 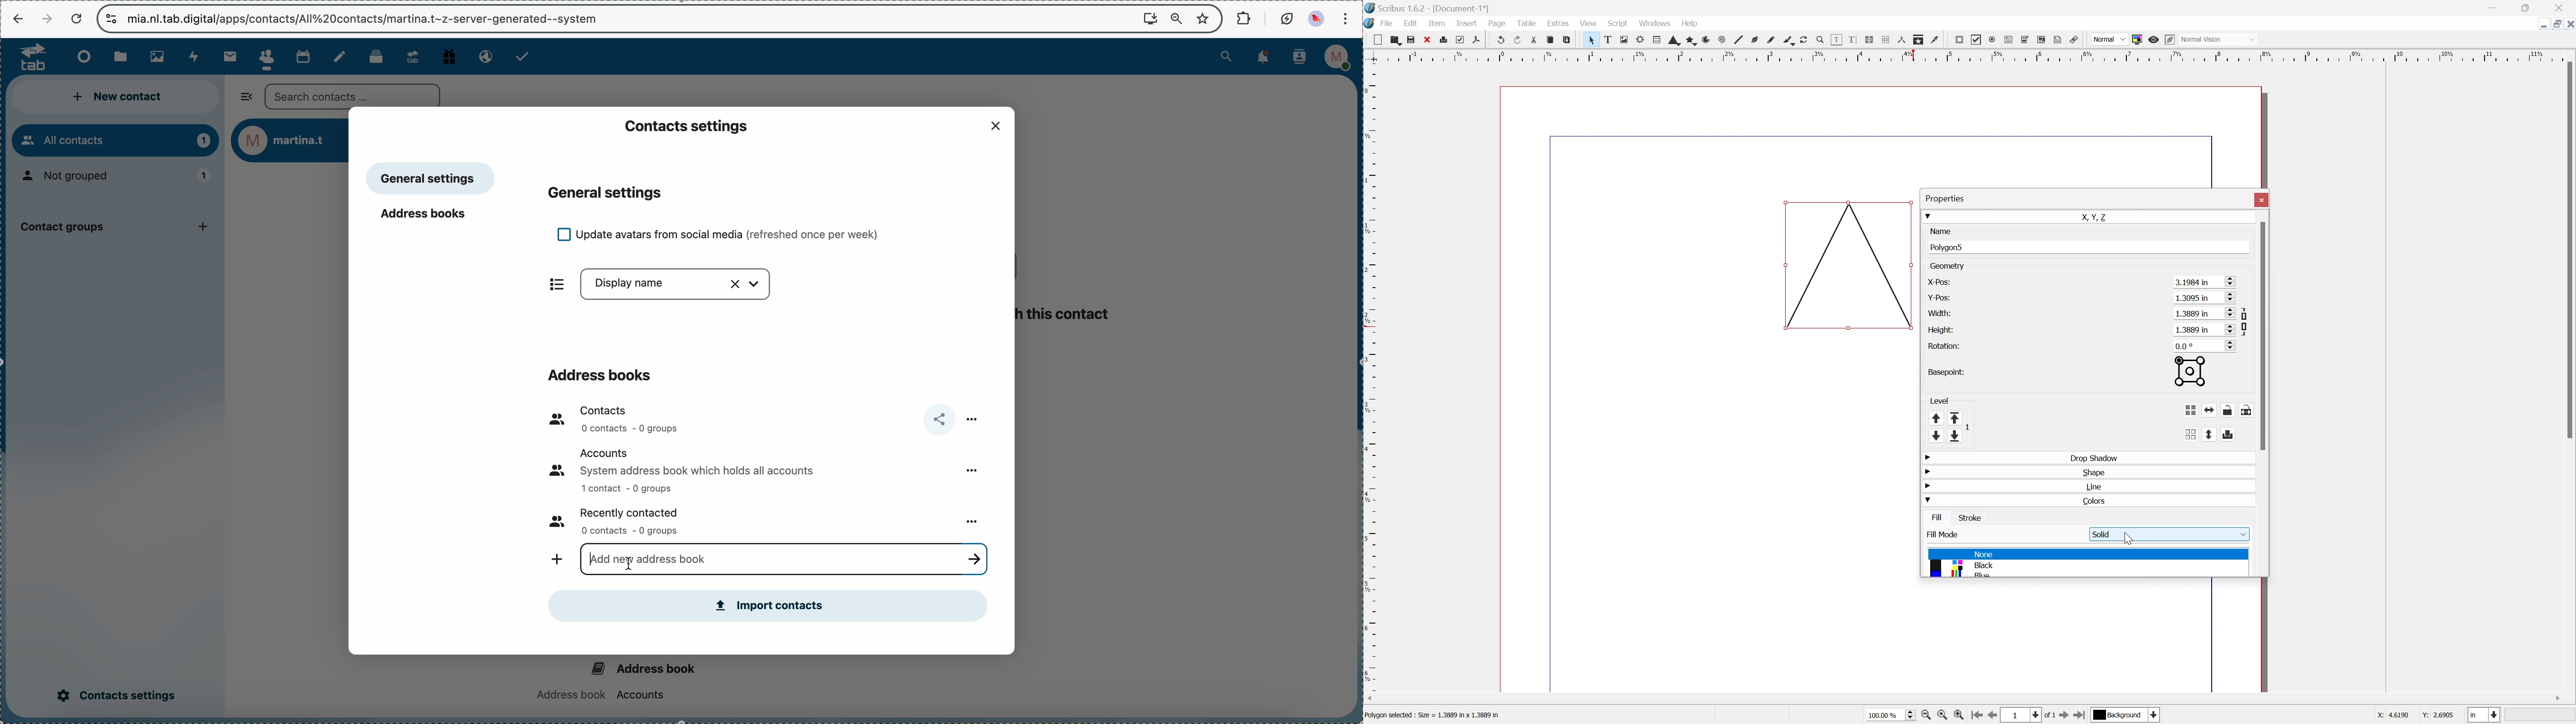 What do you see at coordinates (1939, 398) in the screenshot?
I see `Level` at bounding box center [1939, 398].